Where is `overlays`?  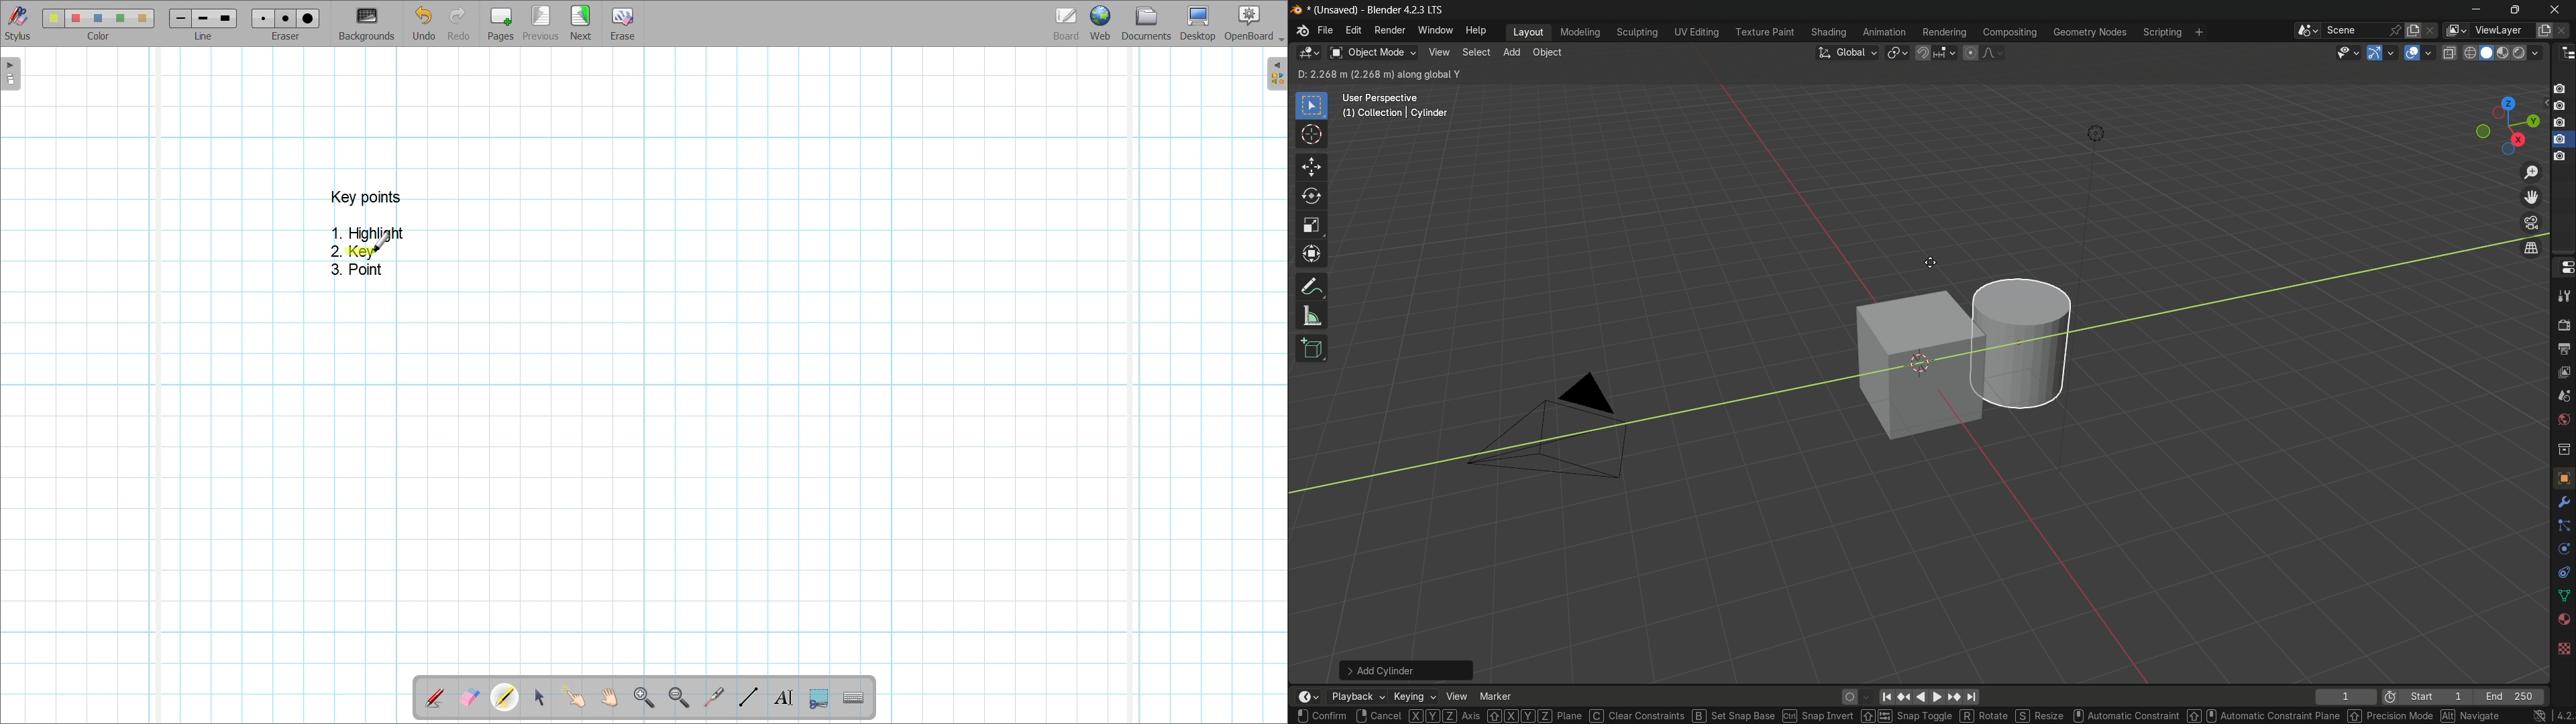
overlays is located at coordinates (2431, 52).